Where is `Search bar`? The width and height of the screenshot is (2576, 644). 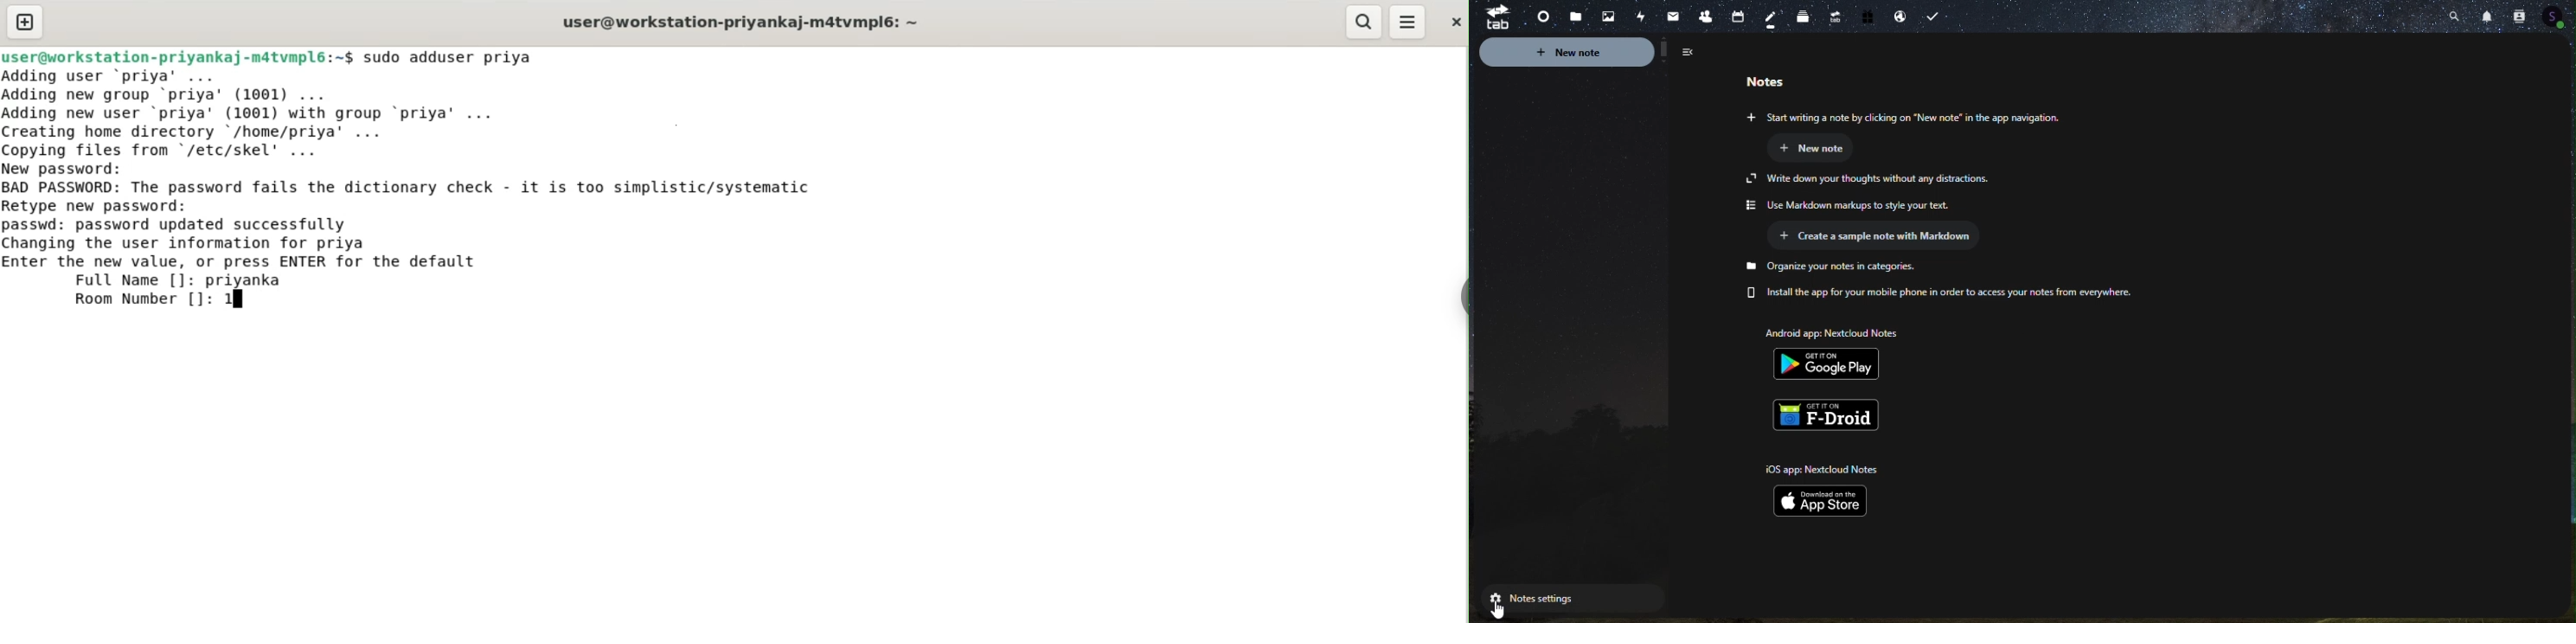
Search bar is located at coordinates (2442, 14).